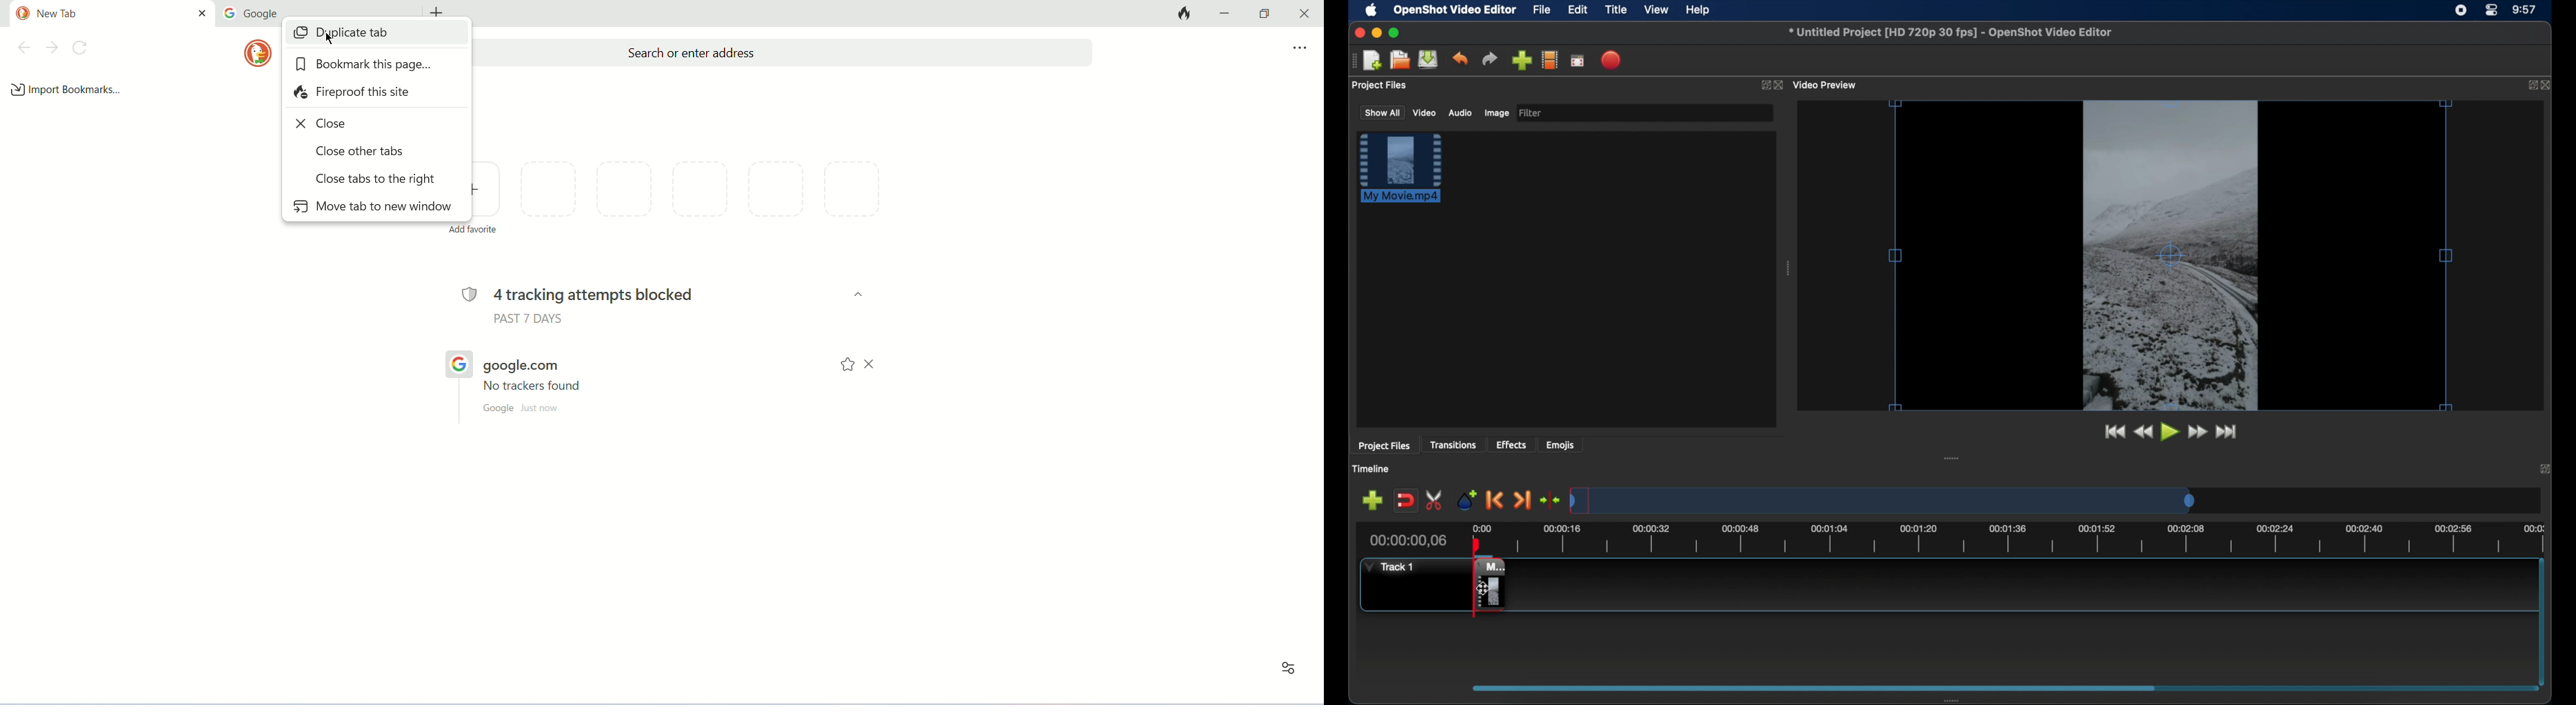 Image resolution: width=2576 pixels, height=728 pixels. Describe the element at coordinates (1484, 587) in the screenshot. I see `cursor` at that location.